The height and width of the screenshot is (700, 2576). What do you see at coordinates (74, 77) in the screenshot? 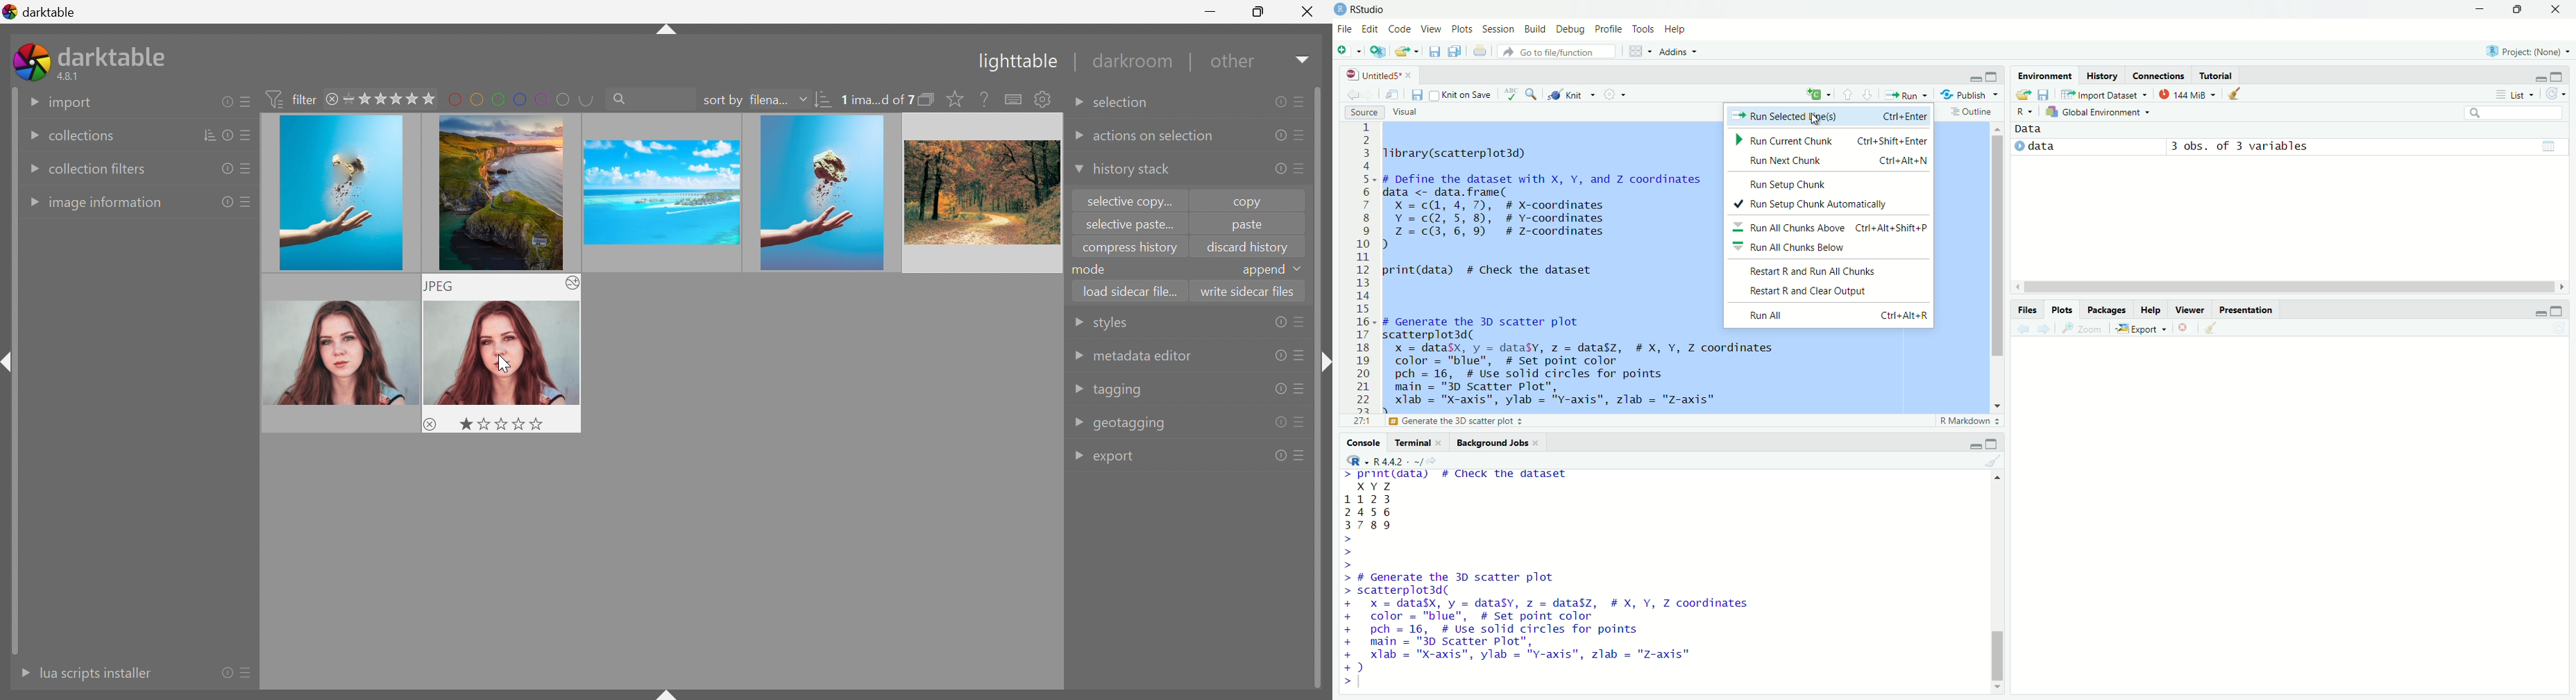
I see `4.8.1` at bounding box center [74, 77].